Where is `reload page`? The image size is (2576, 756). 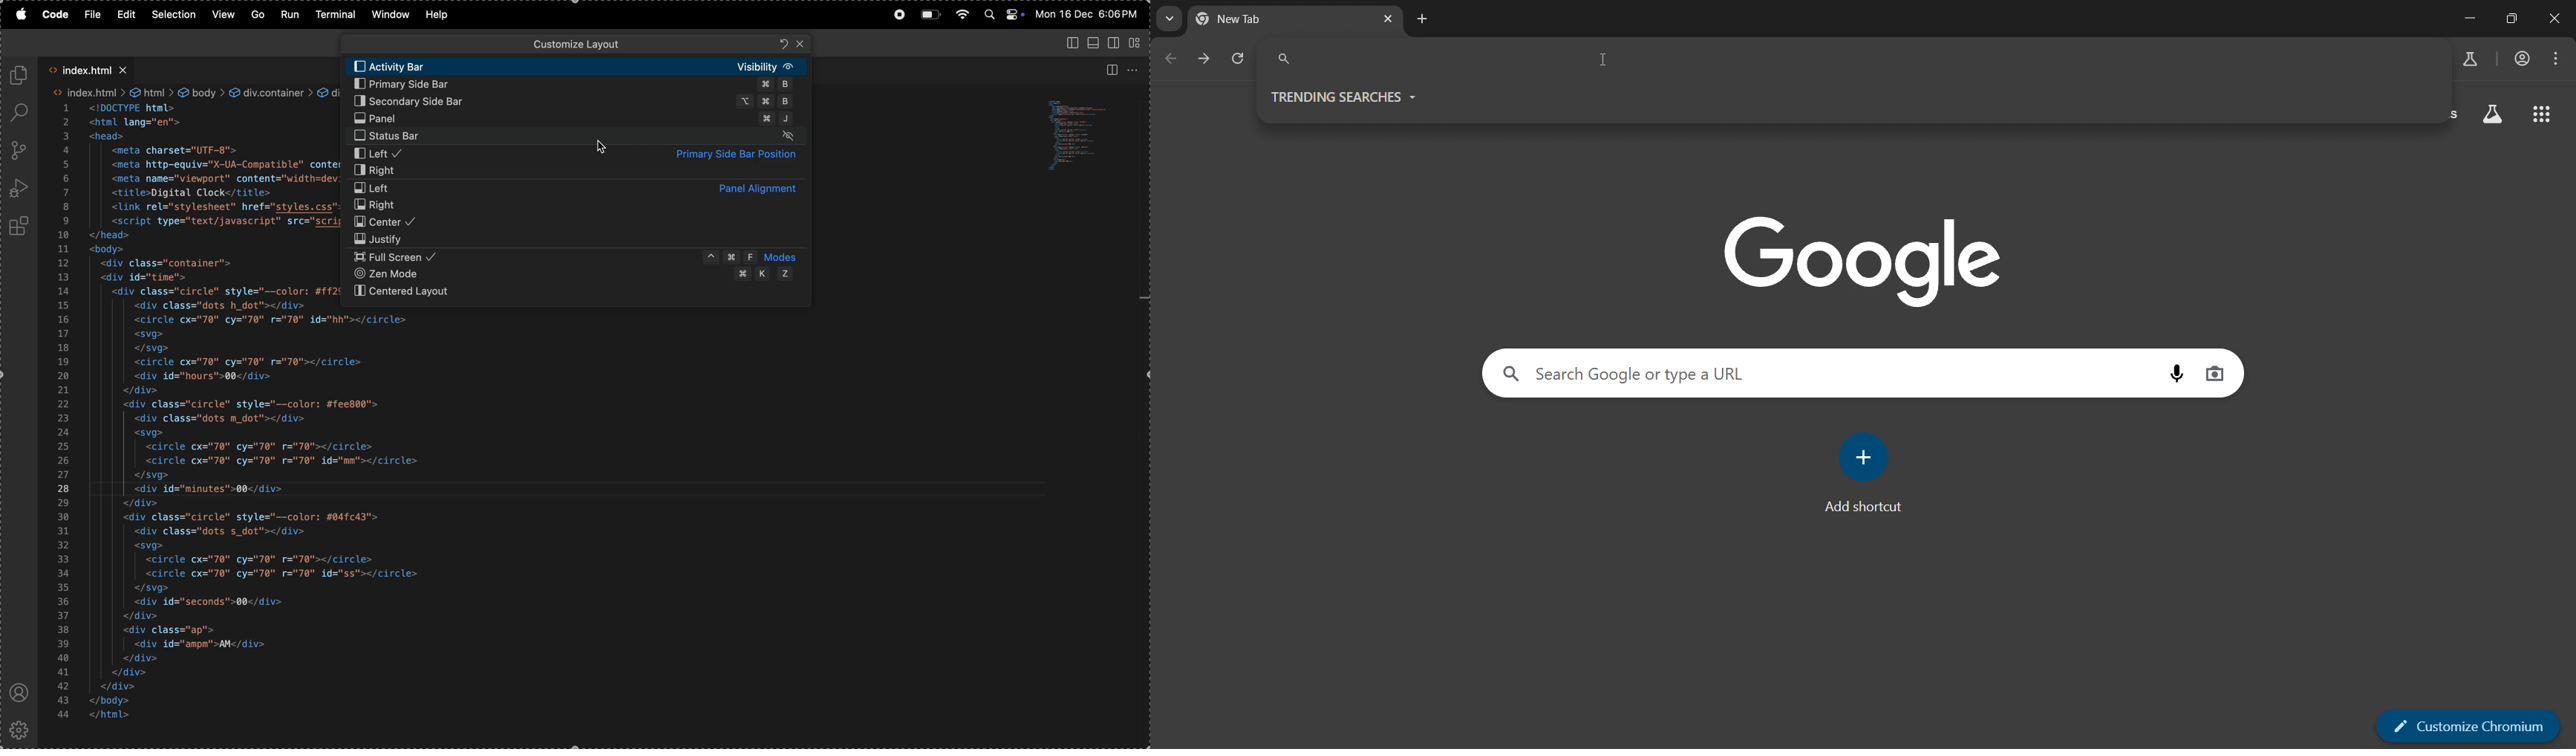 reload page is located at coordinates (1239, 59).